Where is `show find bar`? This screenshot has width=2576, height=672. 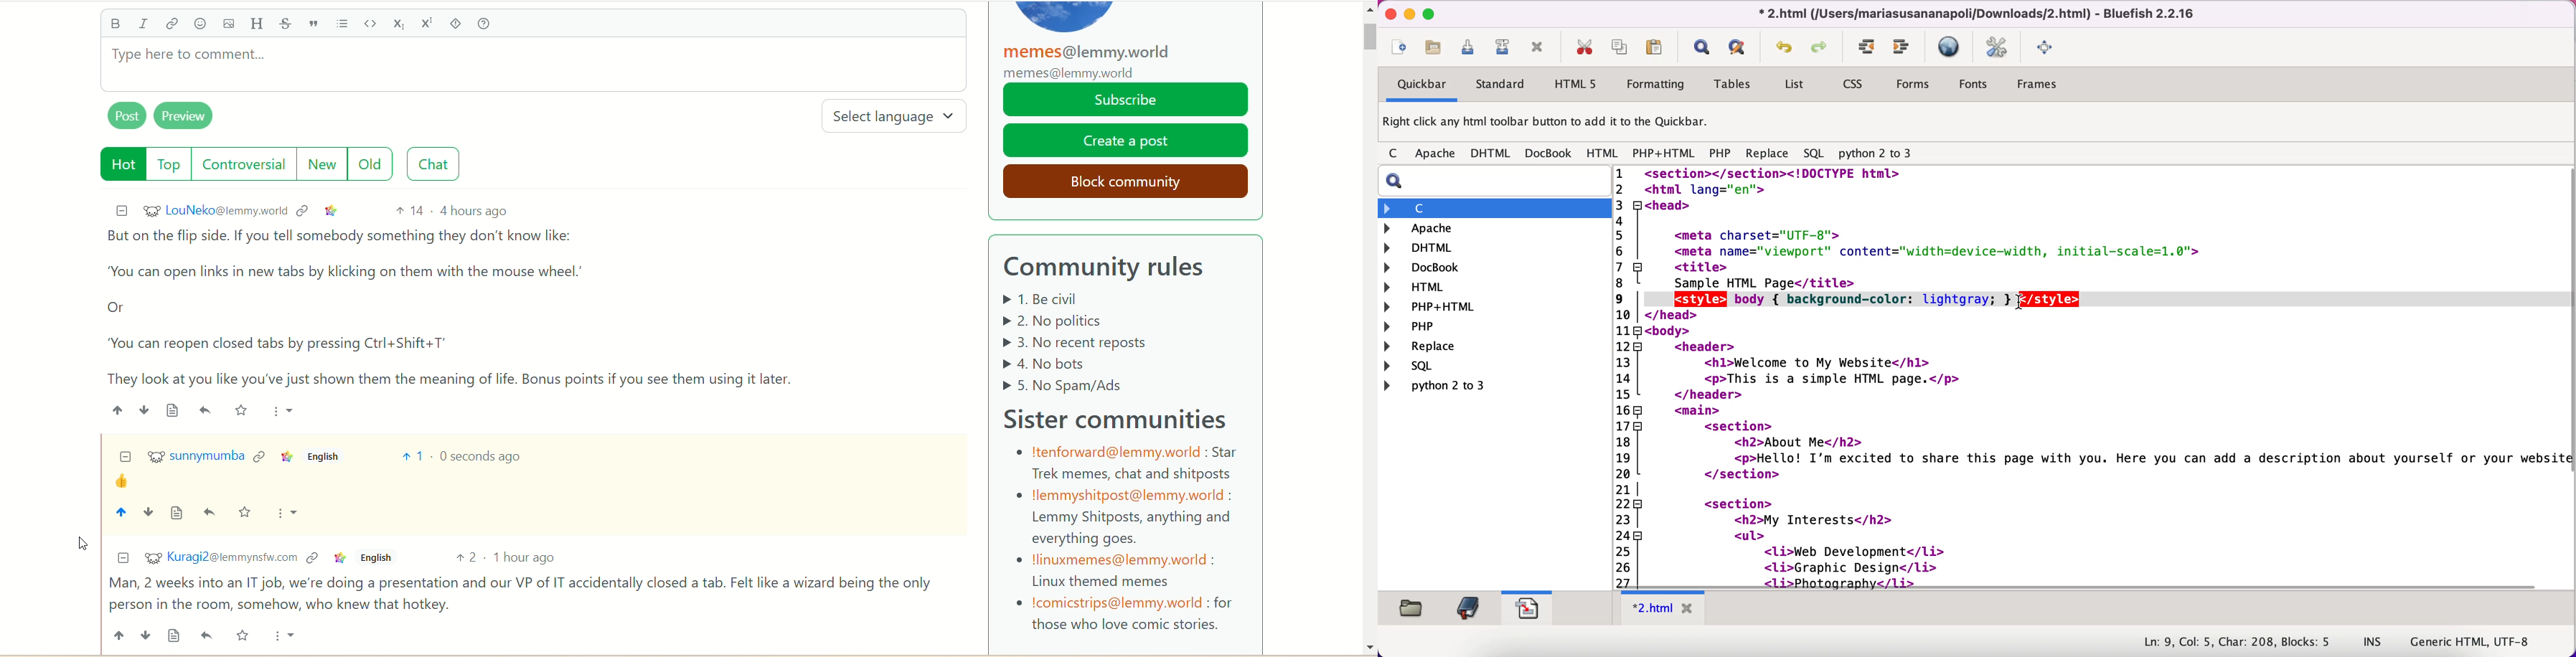 show find bar is located at coordinates (1701, 48).